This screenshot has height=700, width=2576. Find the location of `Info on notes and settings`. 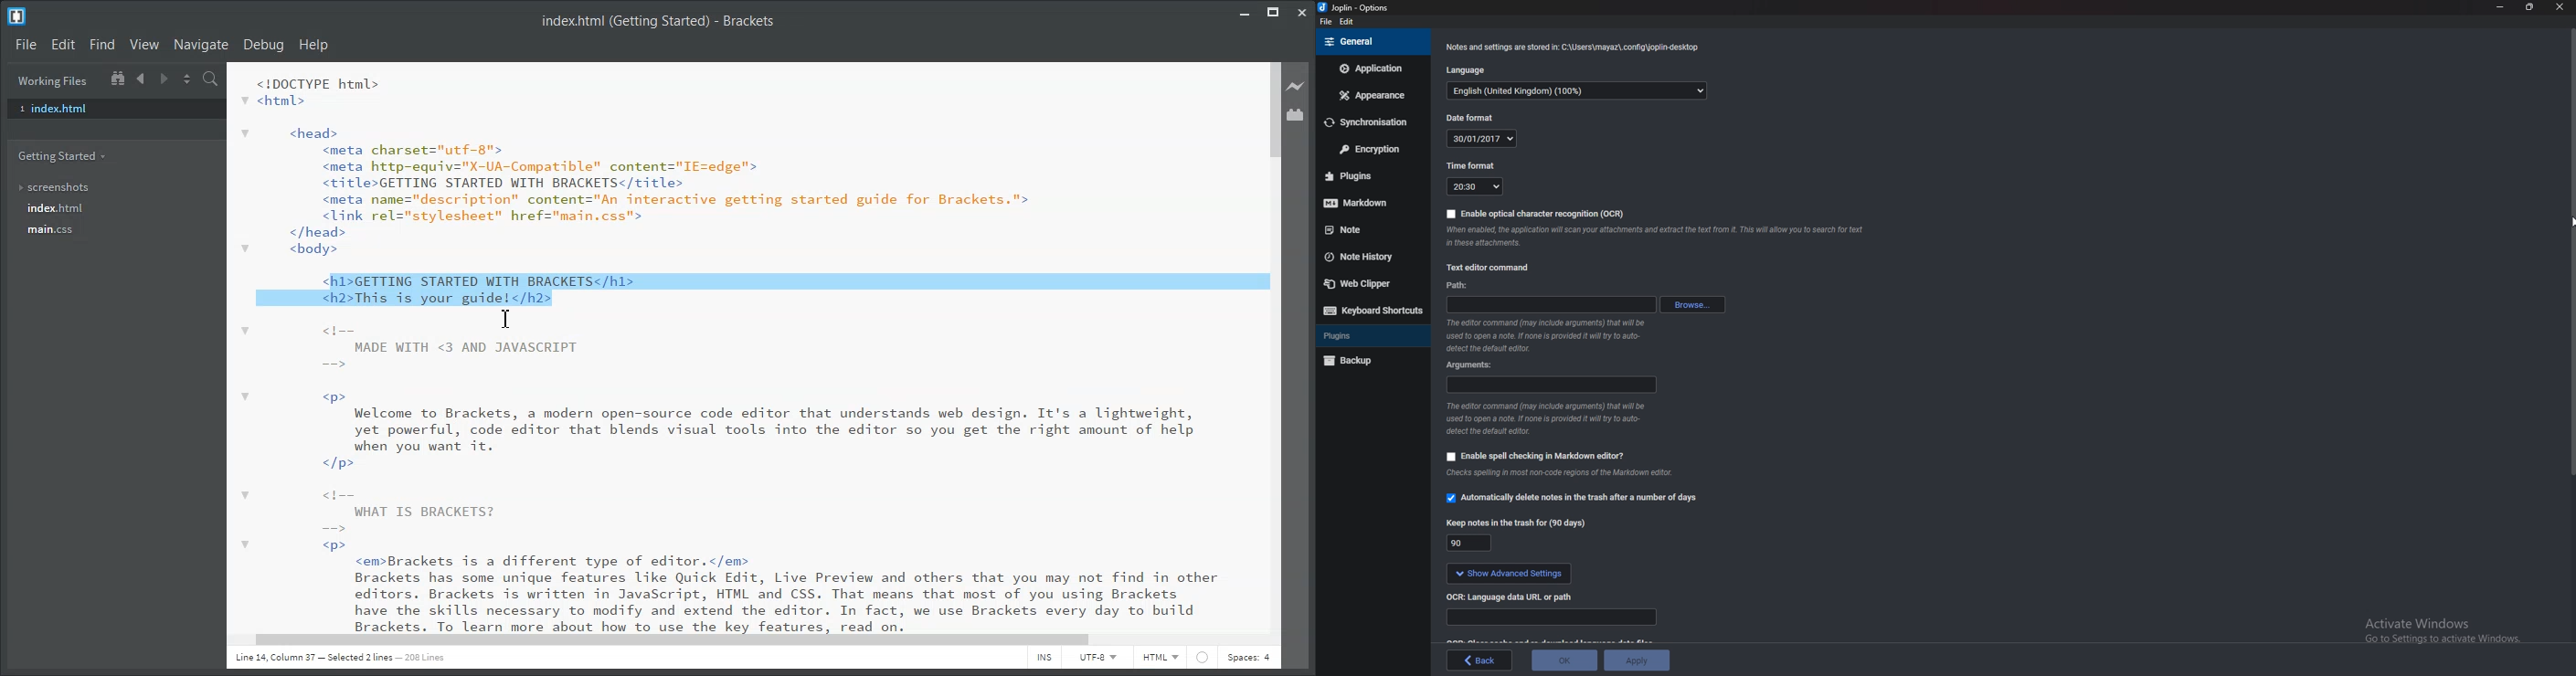

Info on notes and settings is located at coordinates (1574, 47).